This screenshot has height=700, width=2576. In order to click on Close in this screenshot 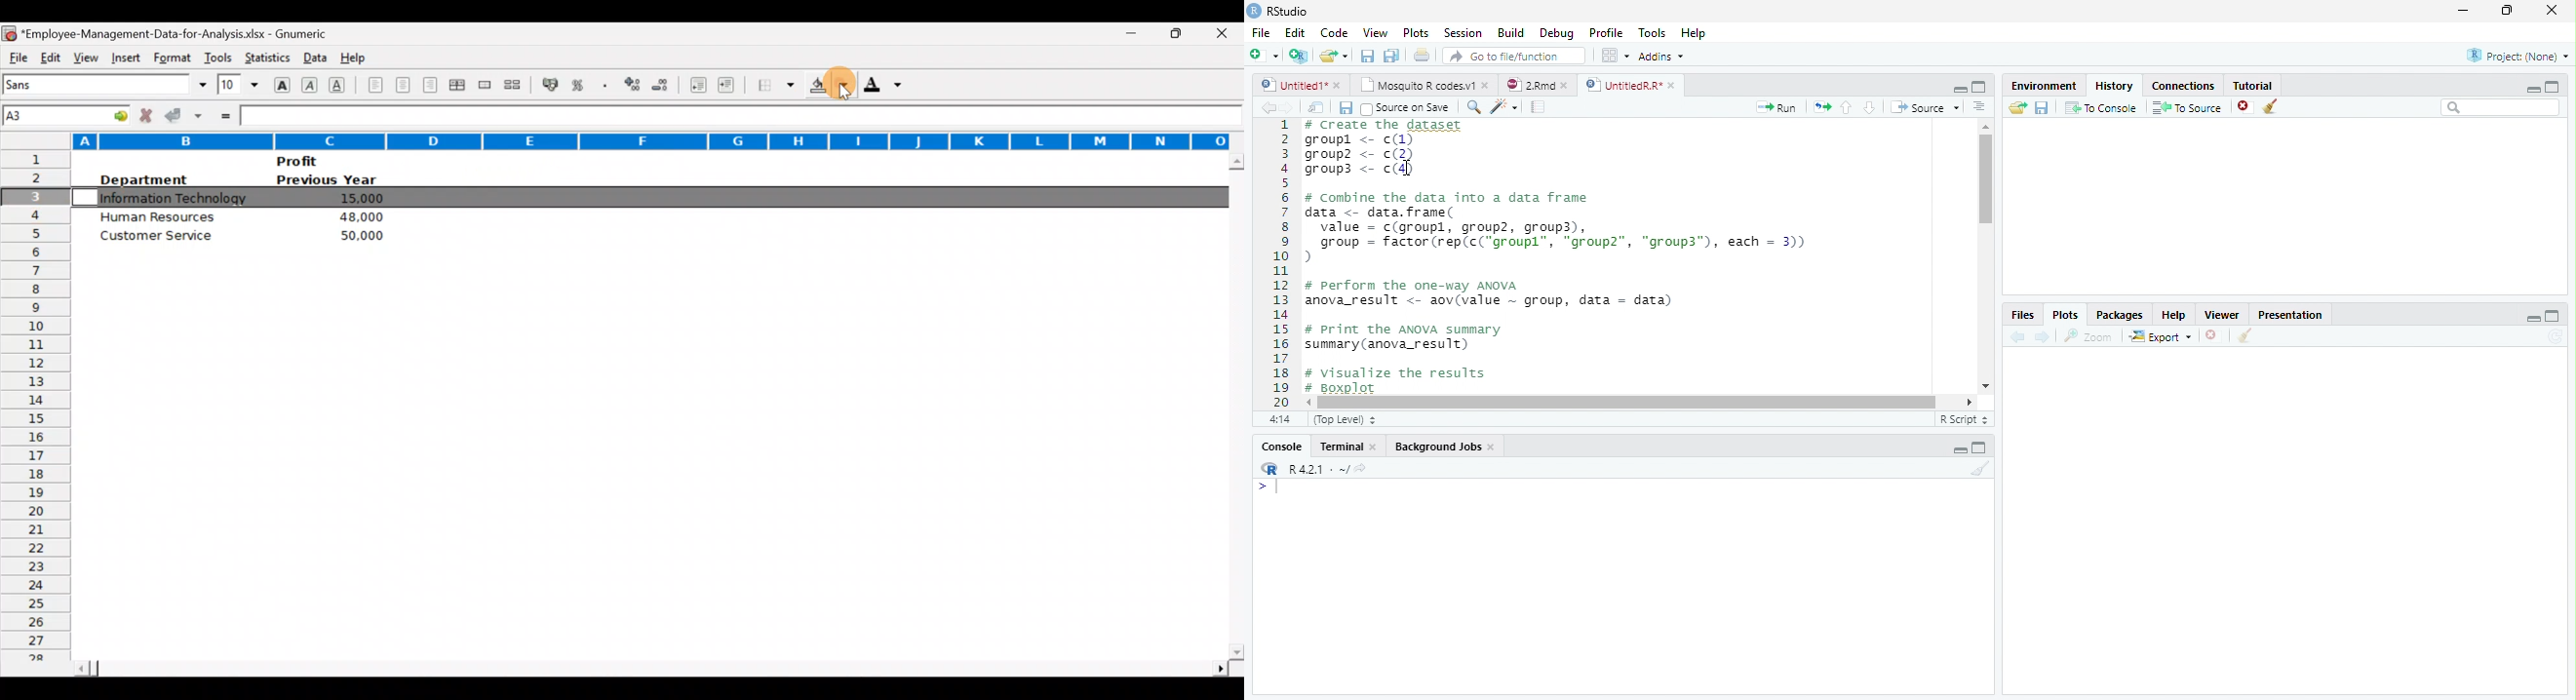, I will do `click(1226, 34)`.